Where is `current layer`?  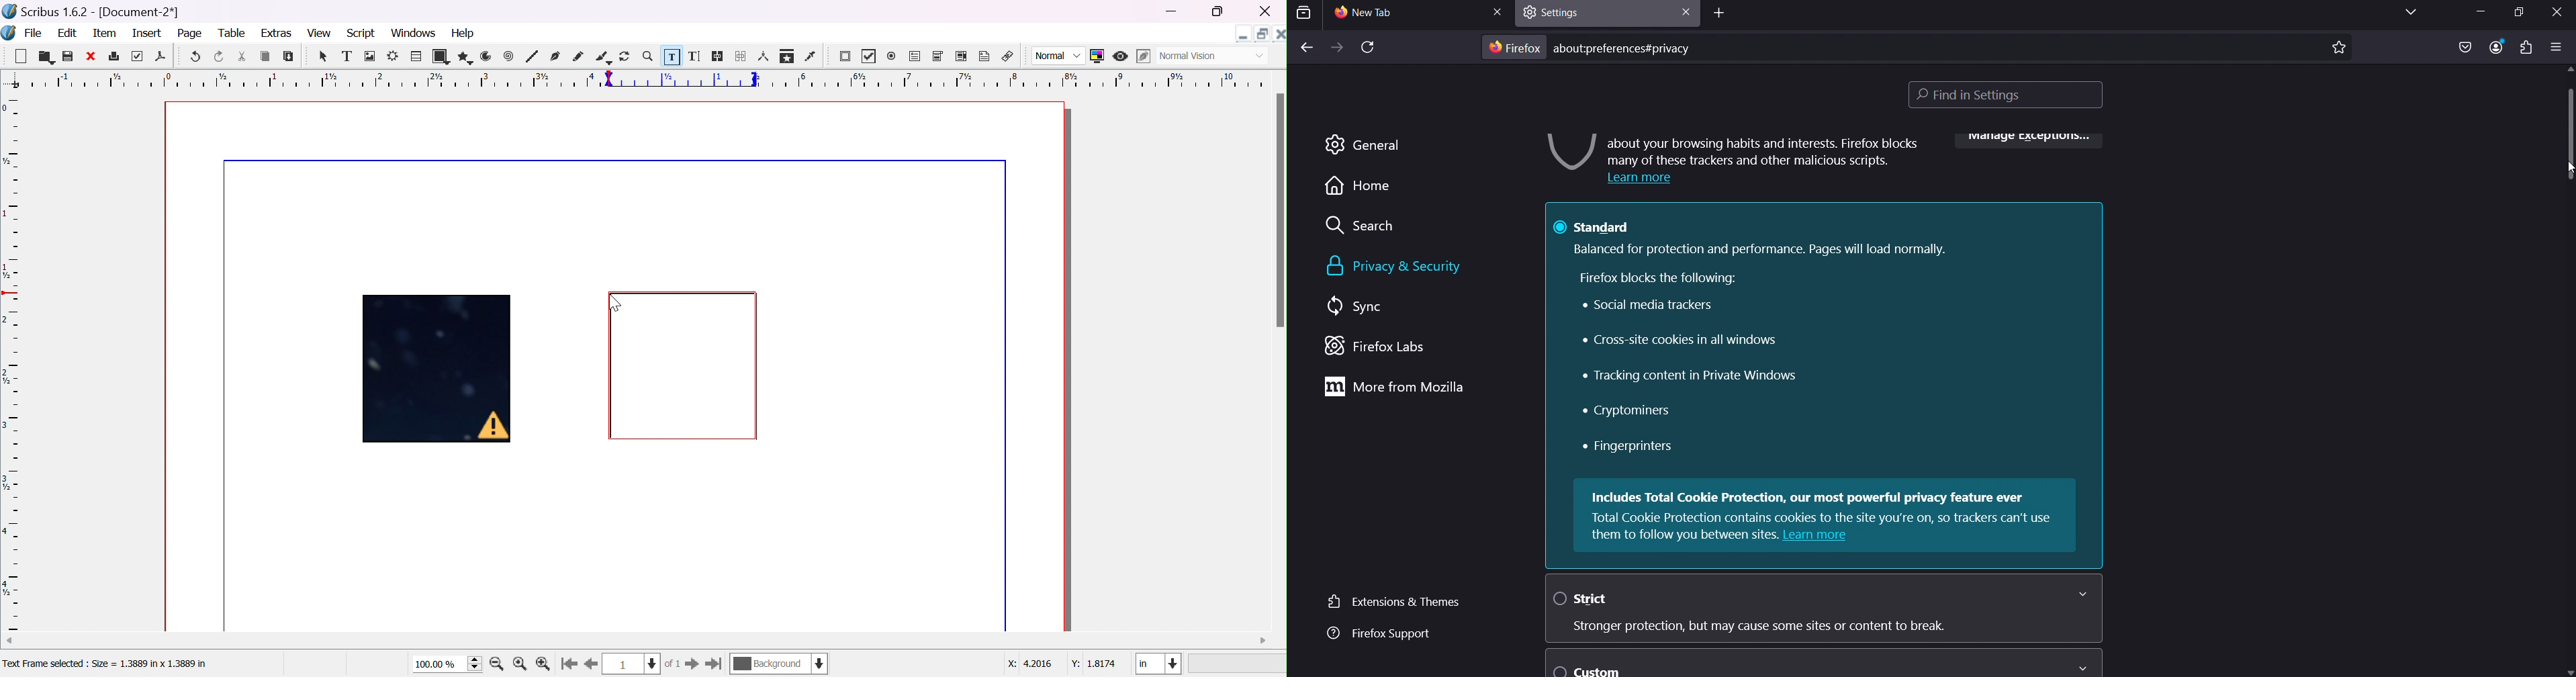
current layer is located at coordinates (780, 663).